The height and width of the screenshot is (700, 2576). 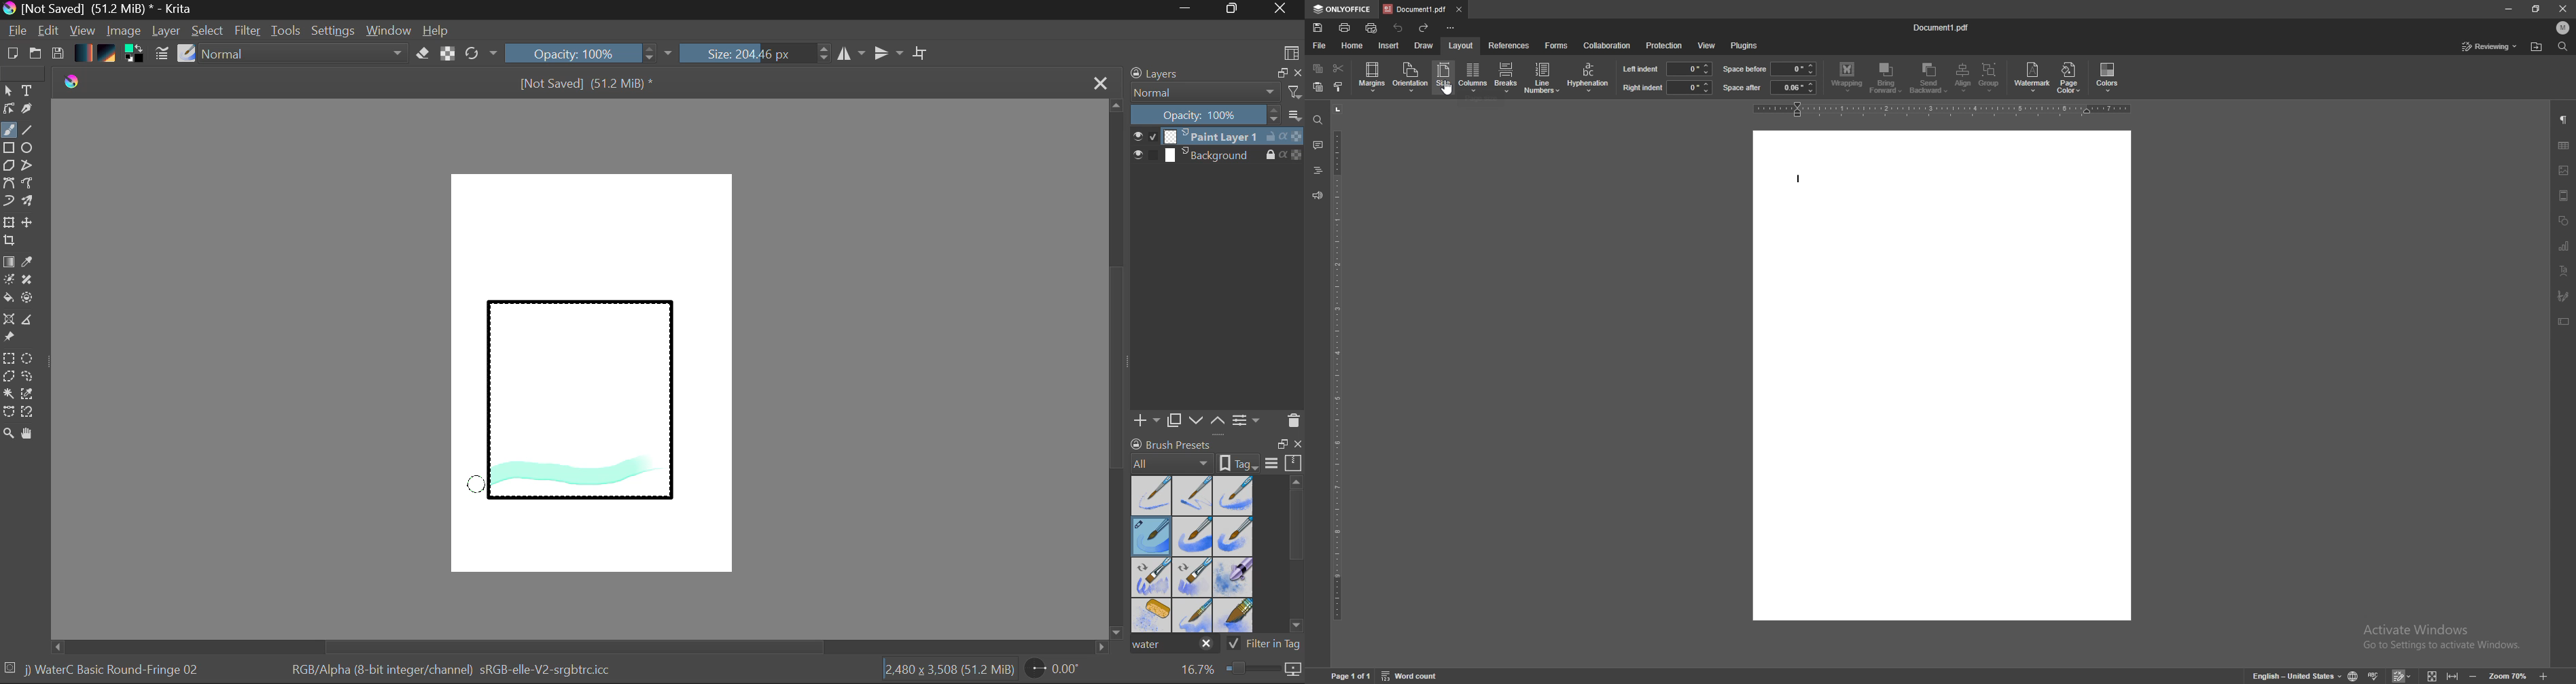 I want to click on margins, so click(x=1373, y=76).